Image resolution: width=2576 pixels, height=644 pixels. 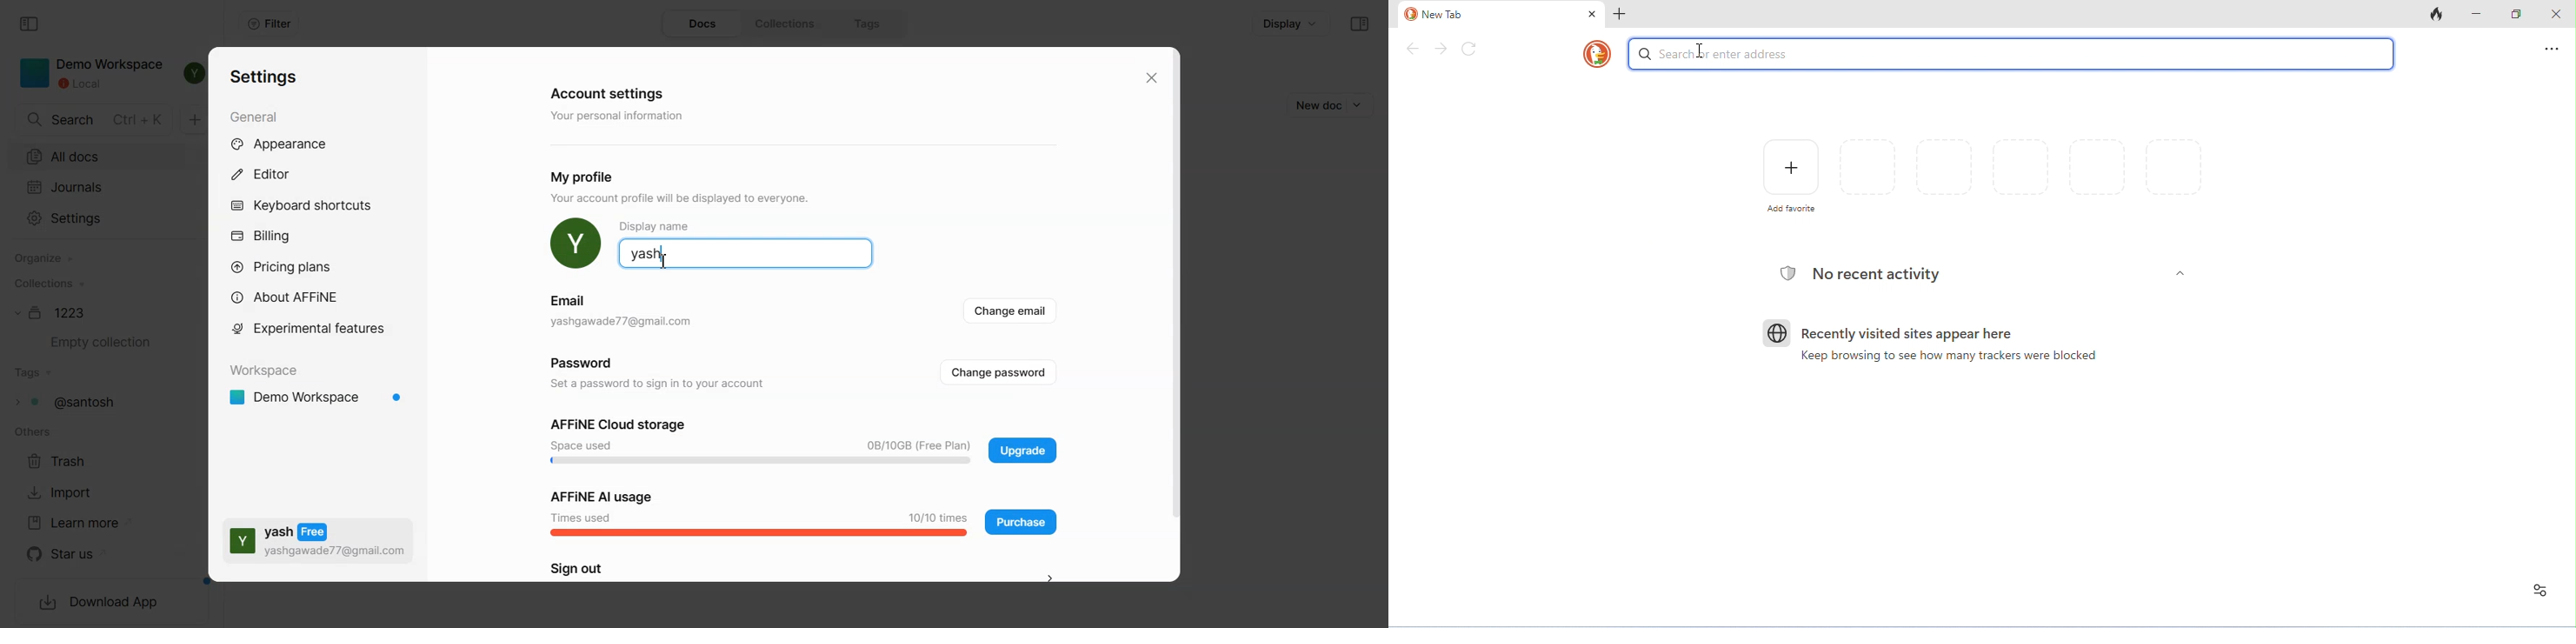 What do you see at coordinates (65, 460) in the screenshot?
I see `Trash` at bounding box center [65, 460].